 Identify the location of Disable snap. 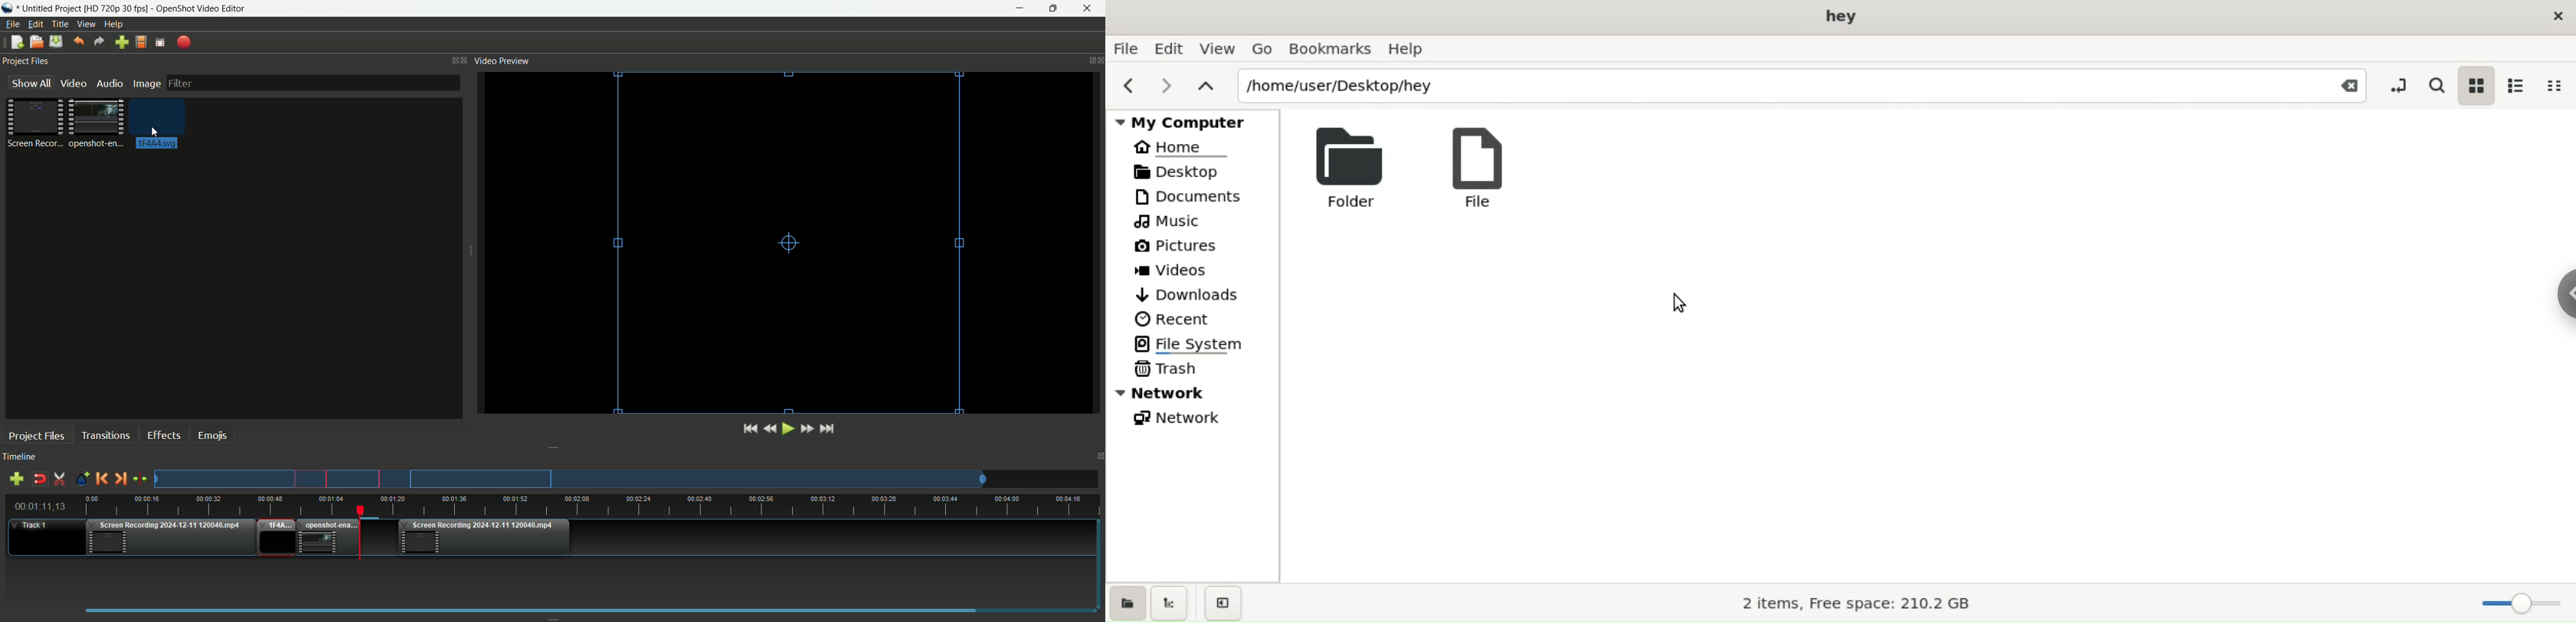
(41, 479).